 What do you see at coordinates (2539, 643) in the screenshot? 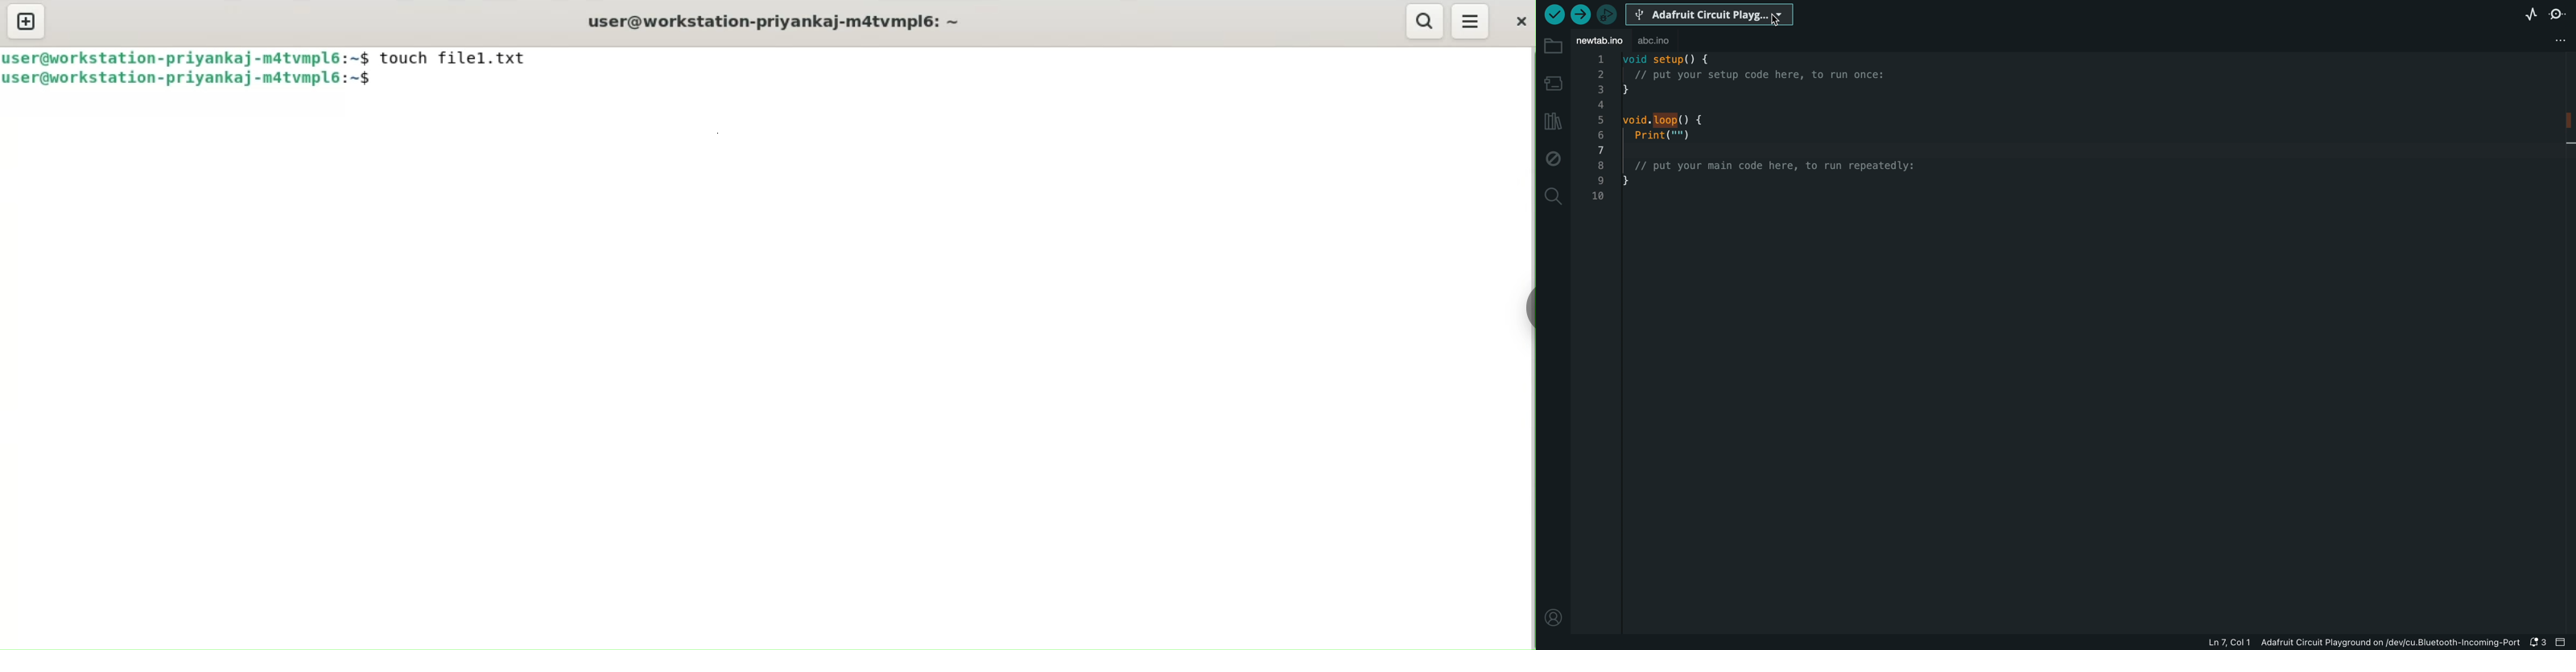
I see `notification` at bounding box center [2539, 643].